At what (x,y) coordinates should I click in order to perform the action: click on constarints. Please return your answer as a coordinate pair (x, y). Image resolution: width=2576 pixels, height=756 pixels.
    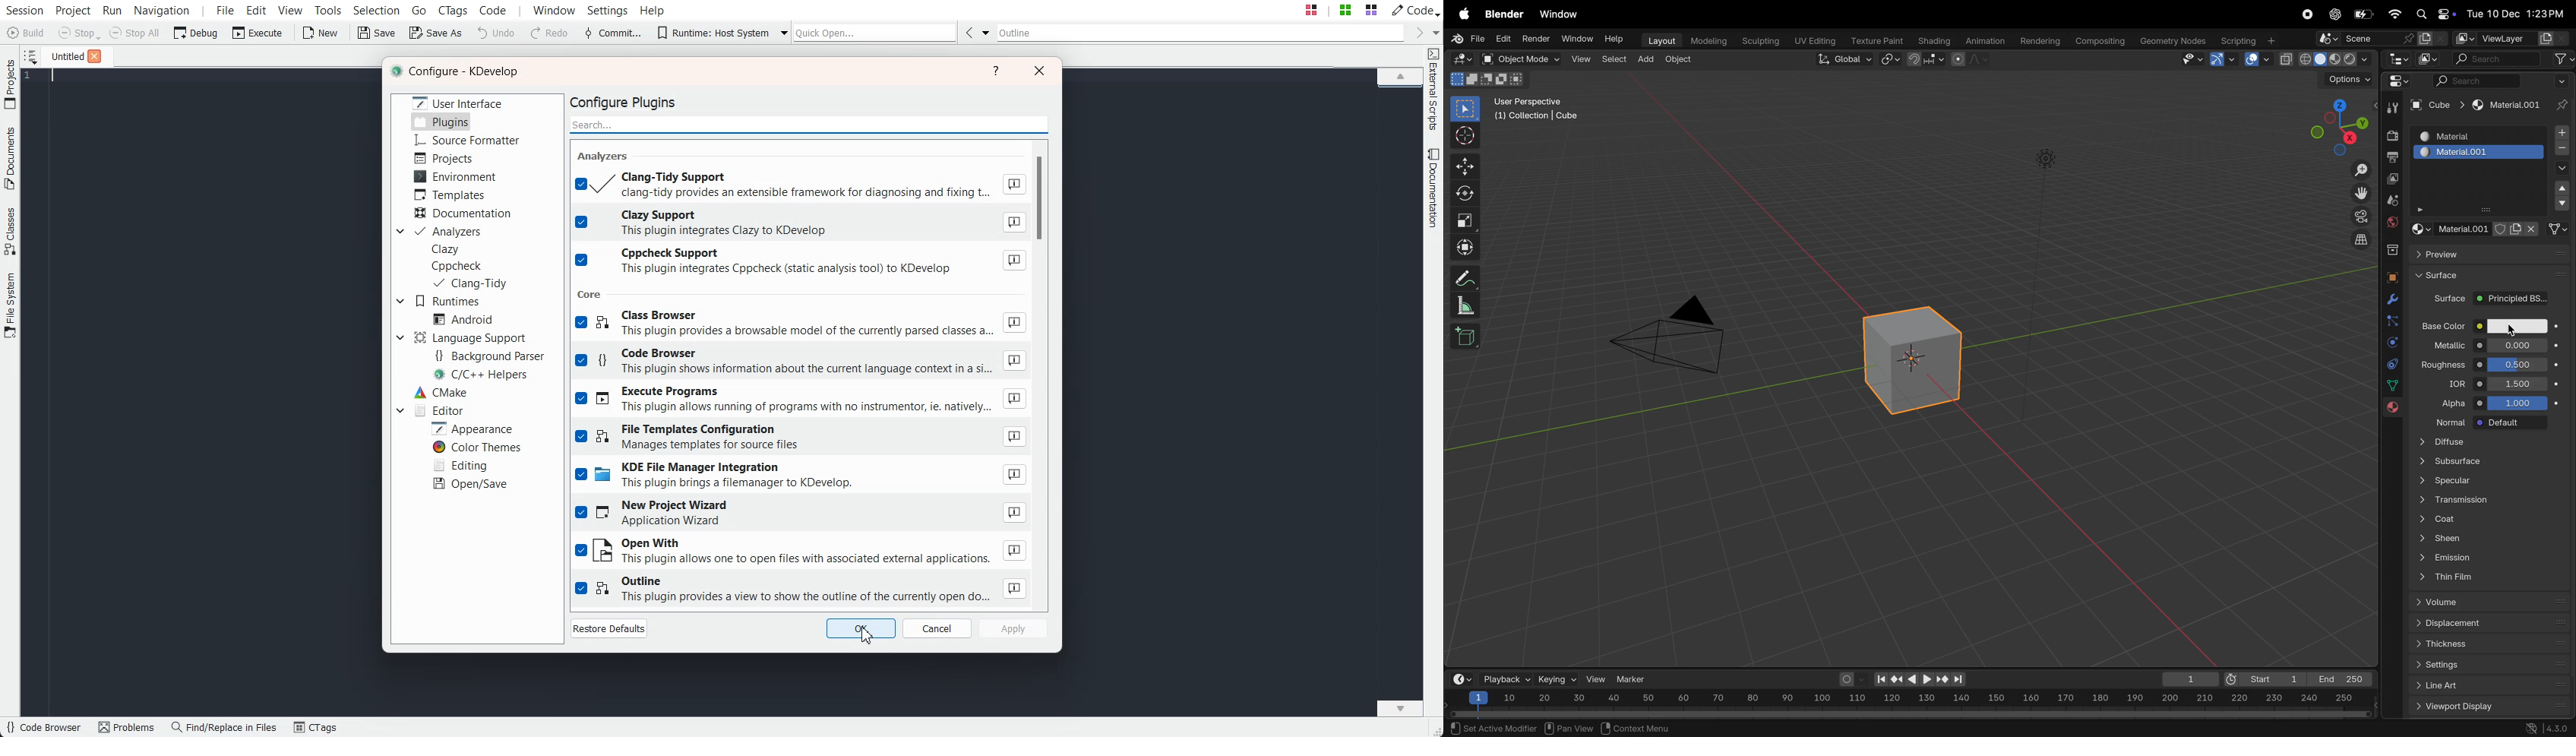
    Looking at the image, I should click on (2393, 366).